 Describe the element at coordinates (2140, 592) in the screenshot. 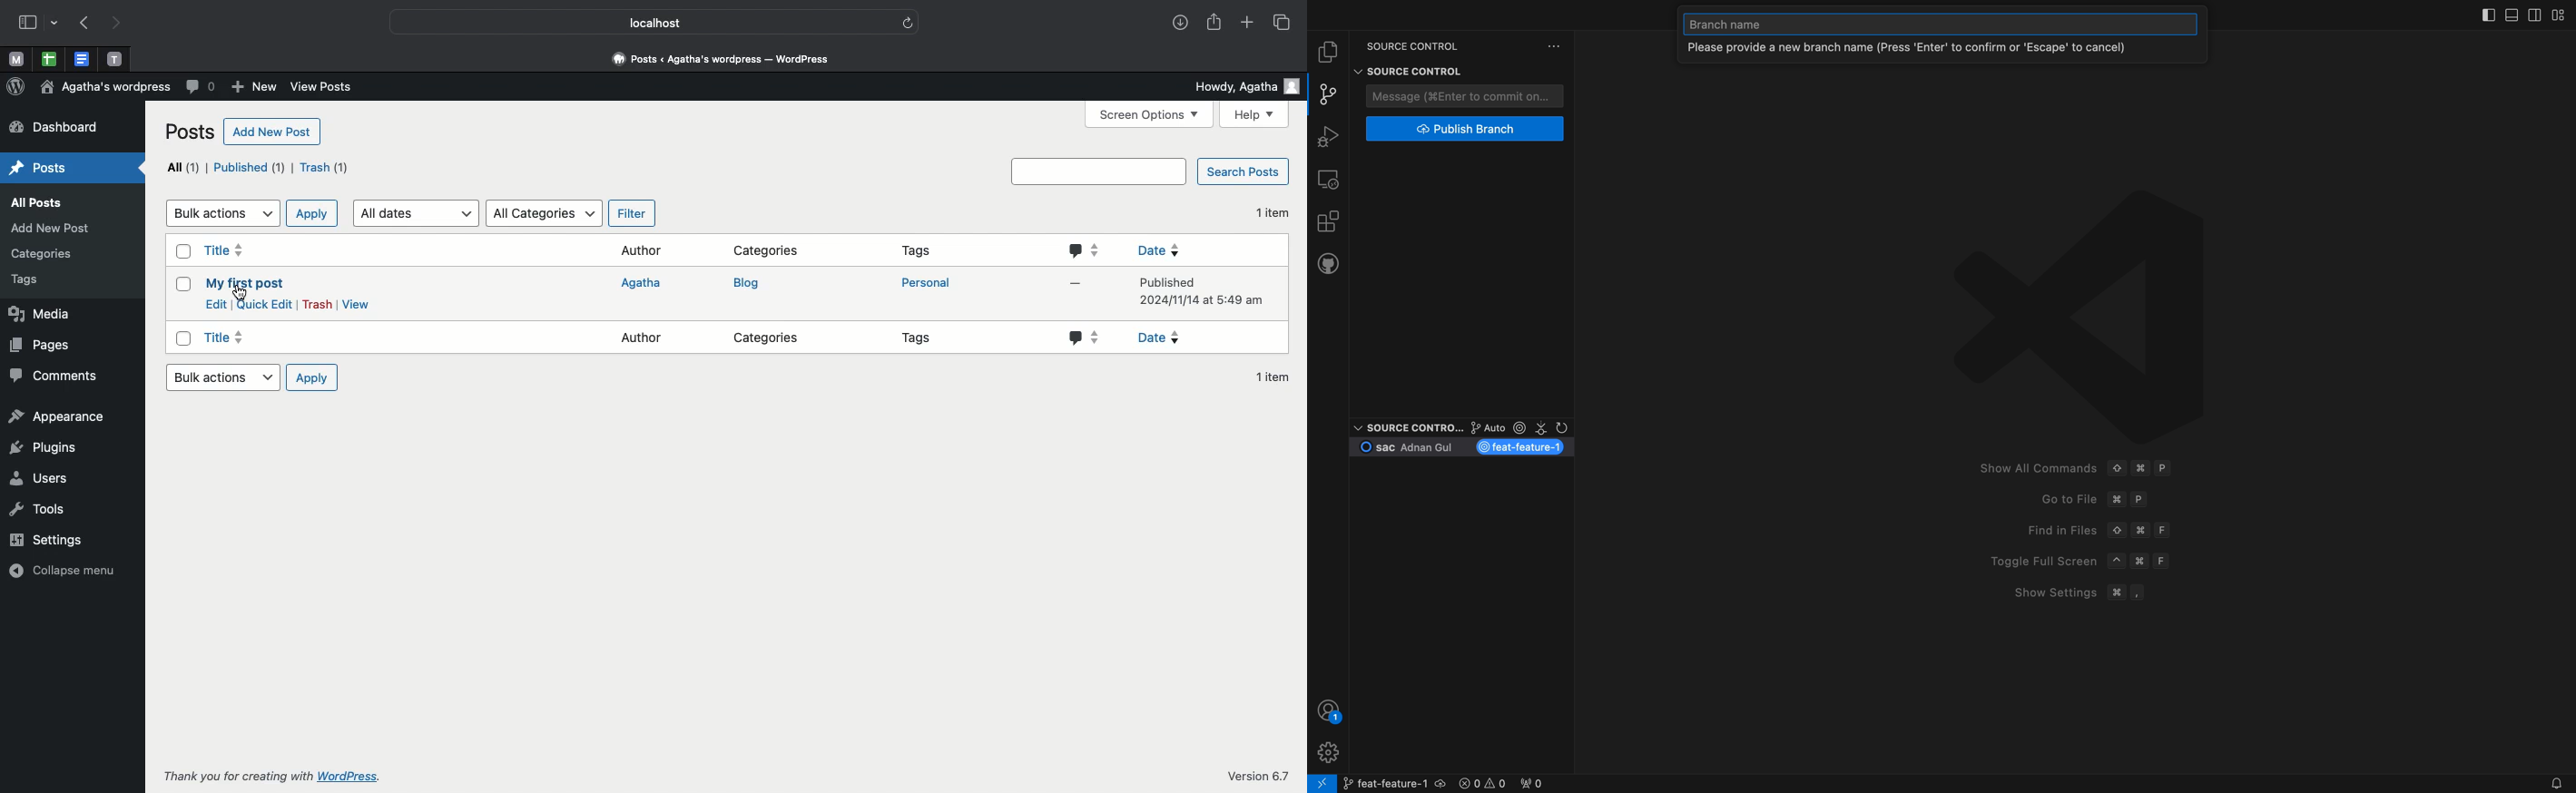

I see `,` at that location.